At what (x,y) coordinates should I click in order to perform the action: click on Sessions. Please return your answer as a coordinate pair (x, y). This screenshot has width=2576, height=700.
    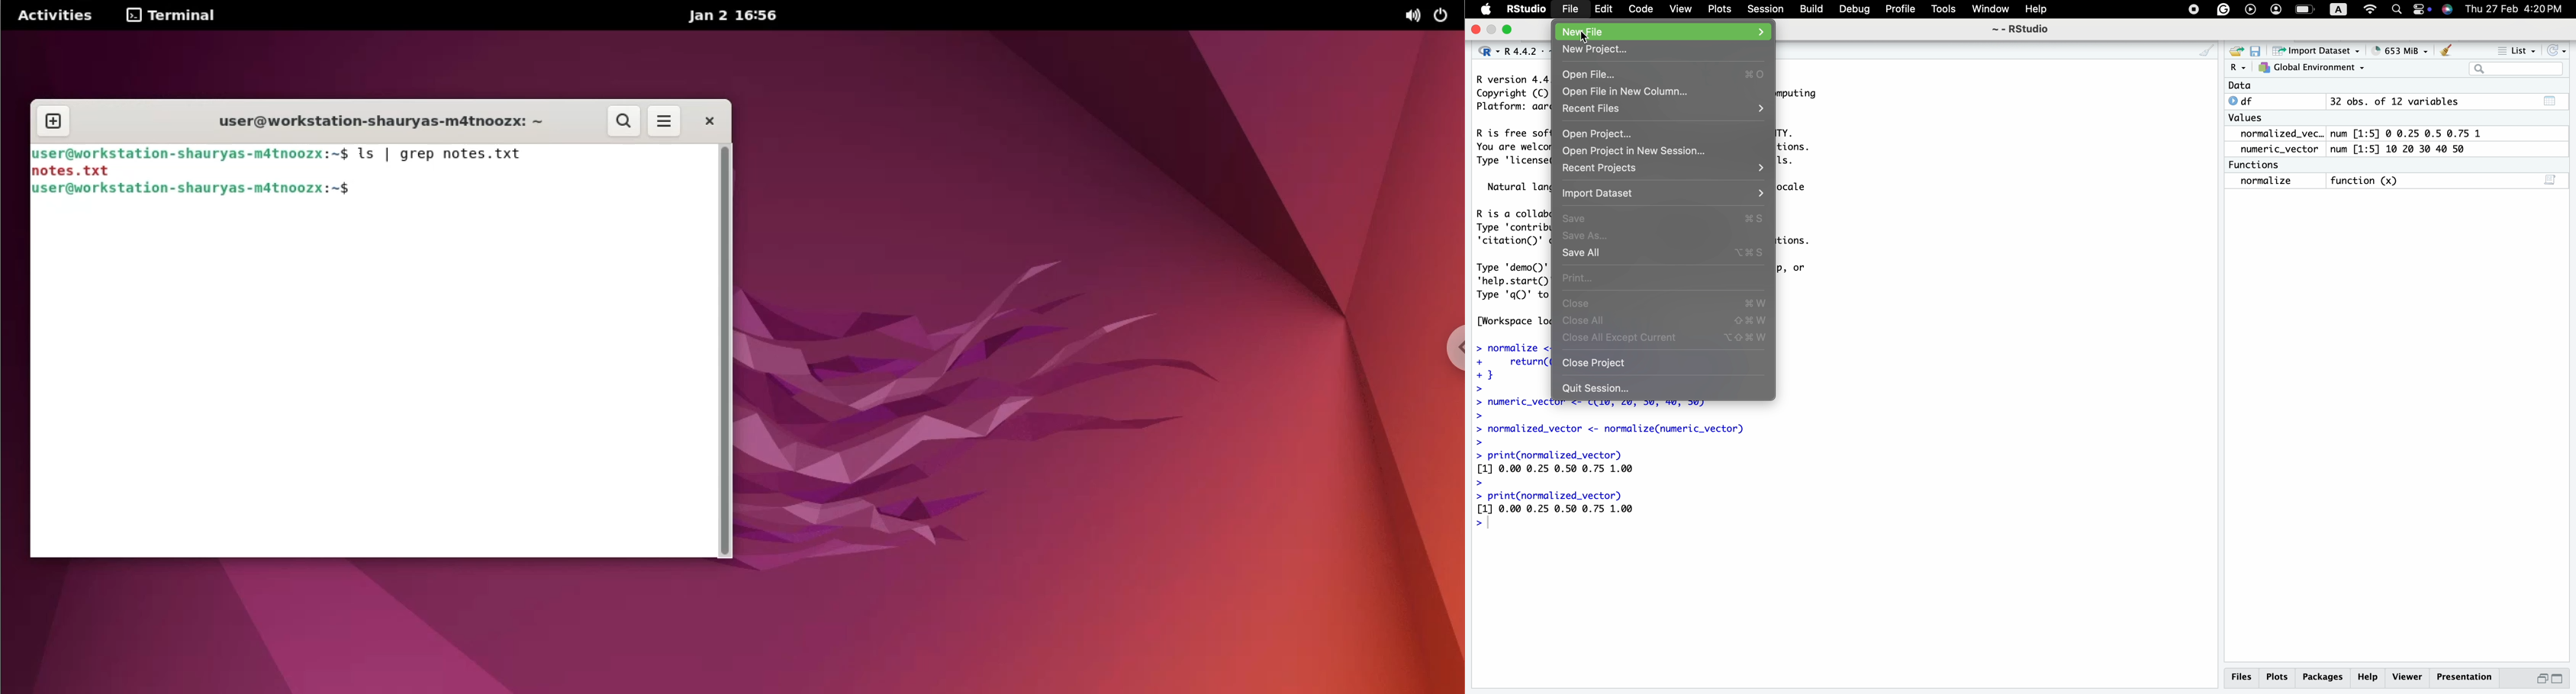
    Looking at the image, I should click on (1767, 10).